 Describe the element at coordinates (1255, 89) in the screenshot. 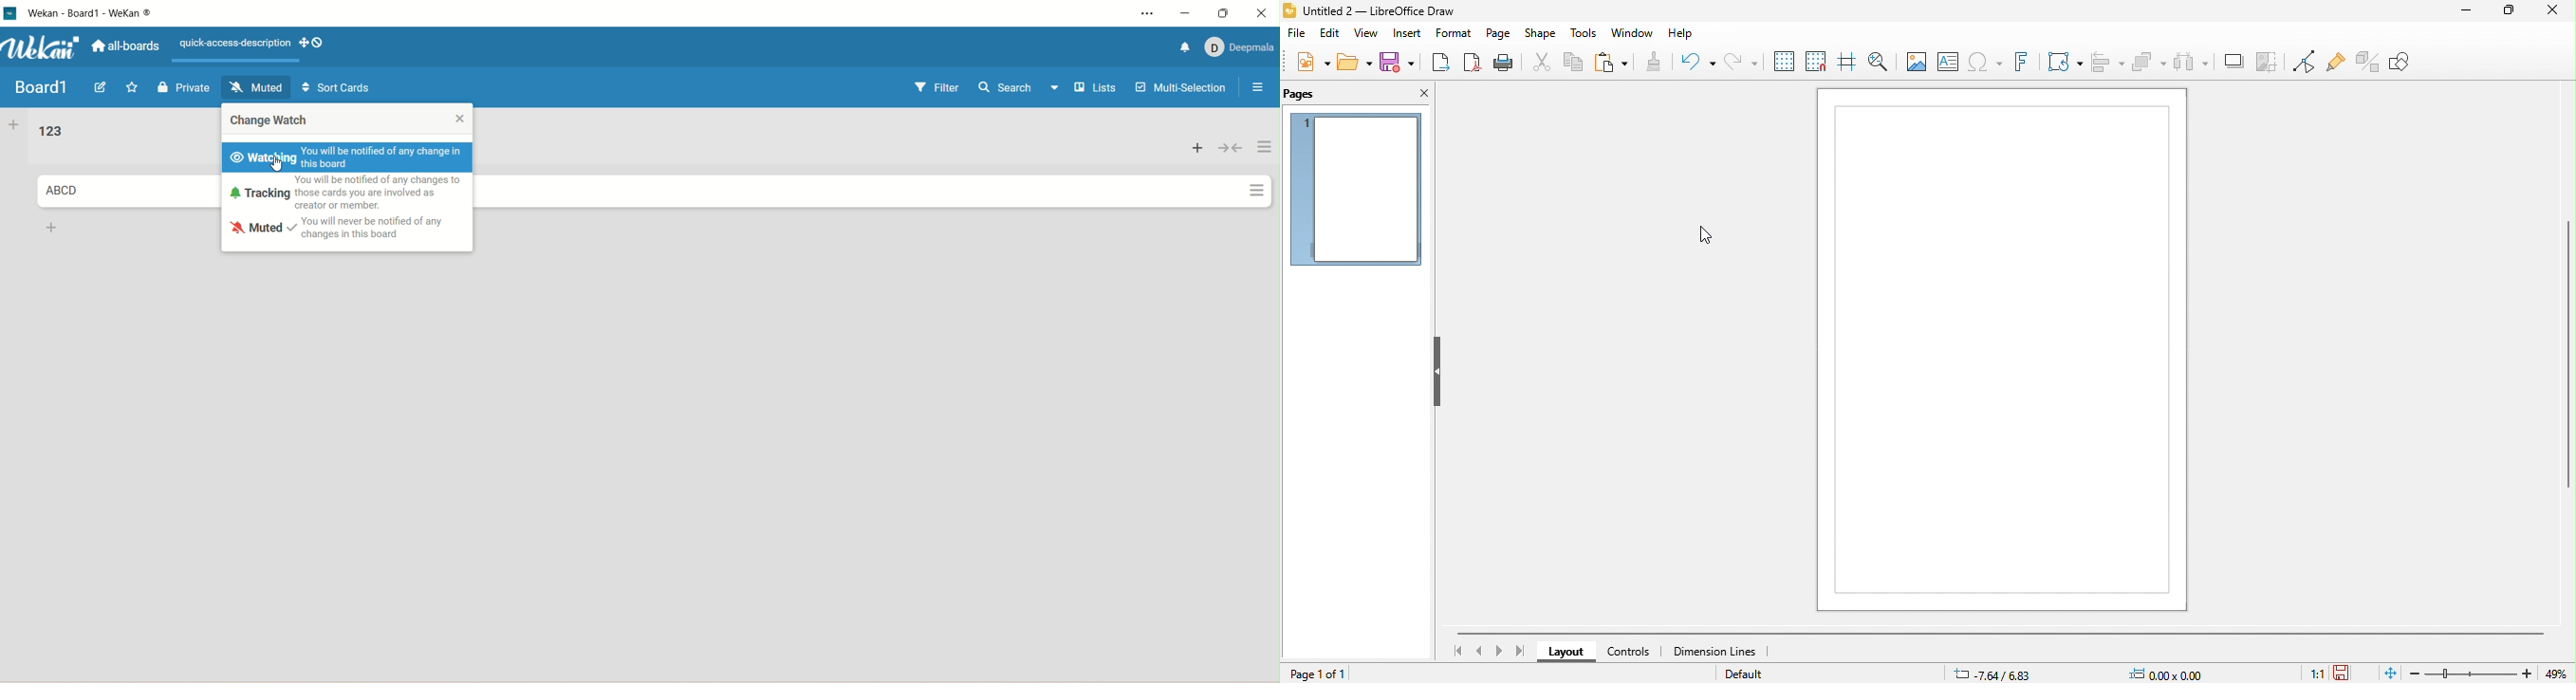

I see `options` at that location.